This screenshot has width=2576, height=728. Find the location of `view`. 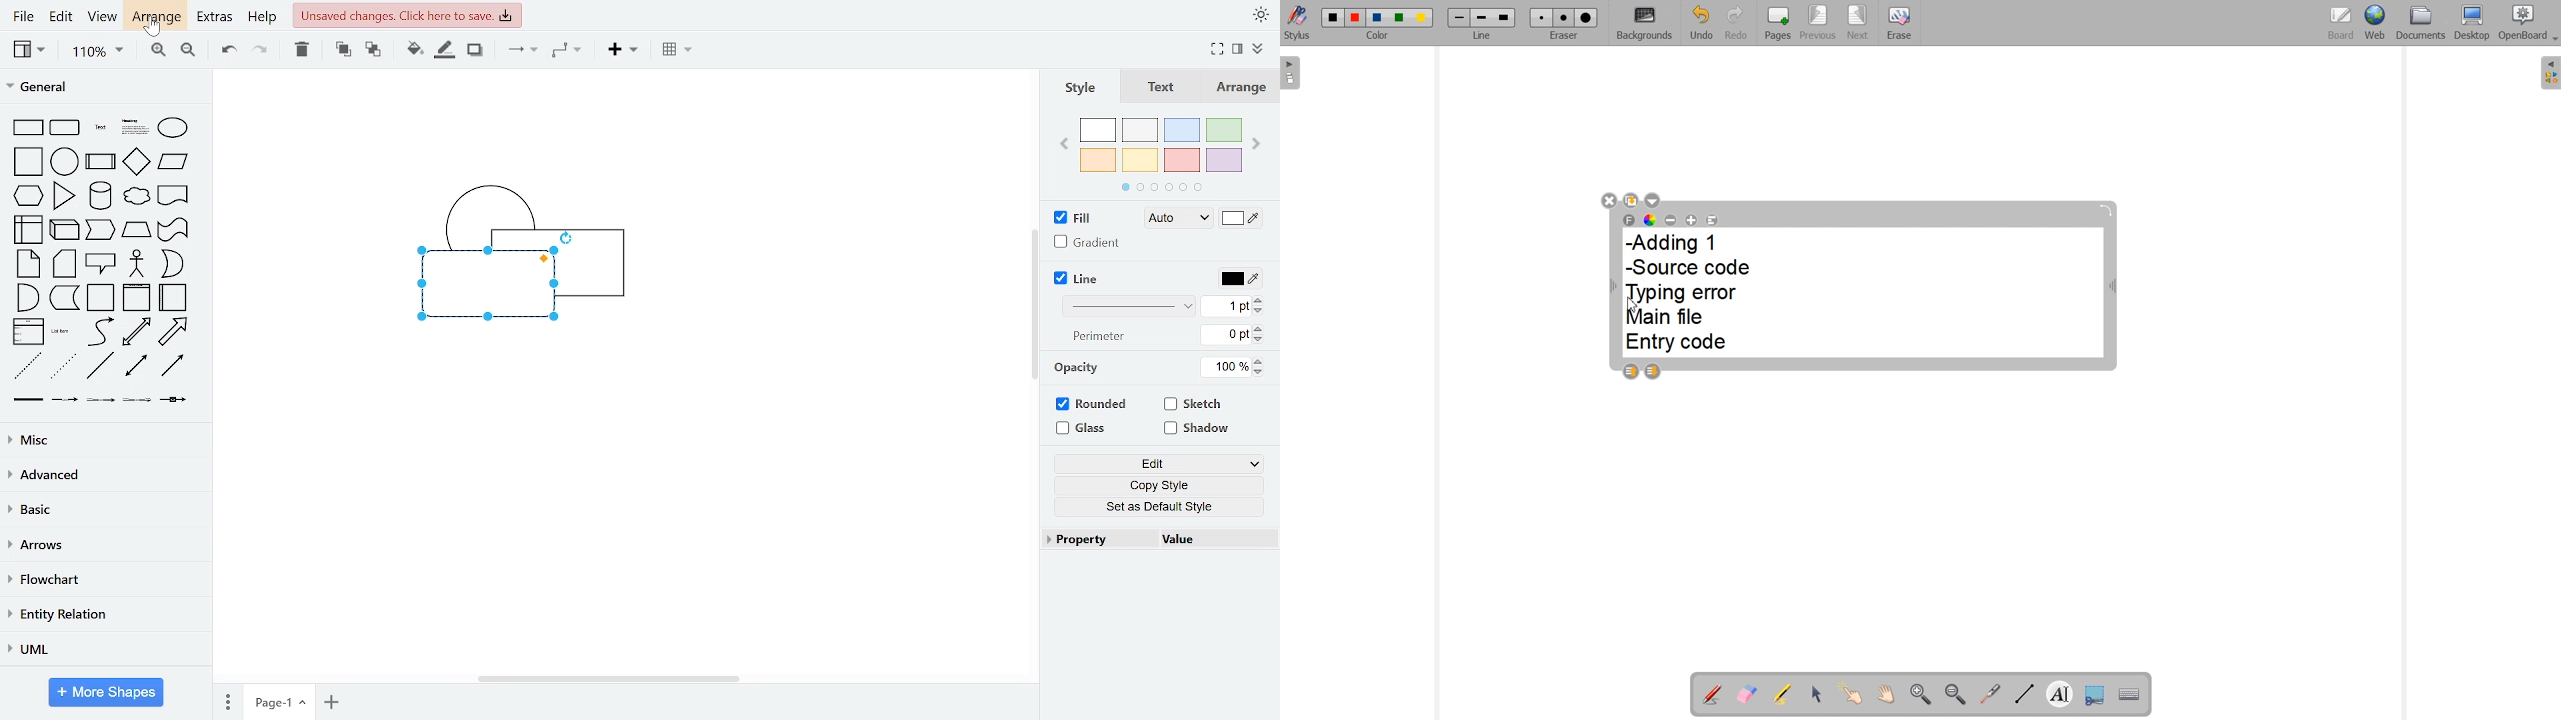

view is located at coordinates (102, 17).